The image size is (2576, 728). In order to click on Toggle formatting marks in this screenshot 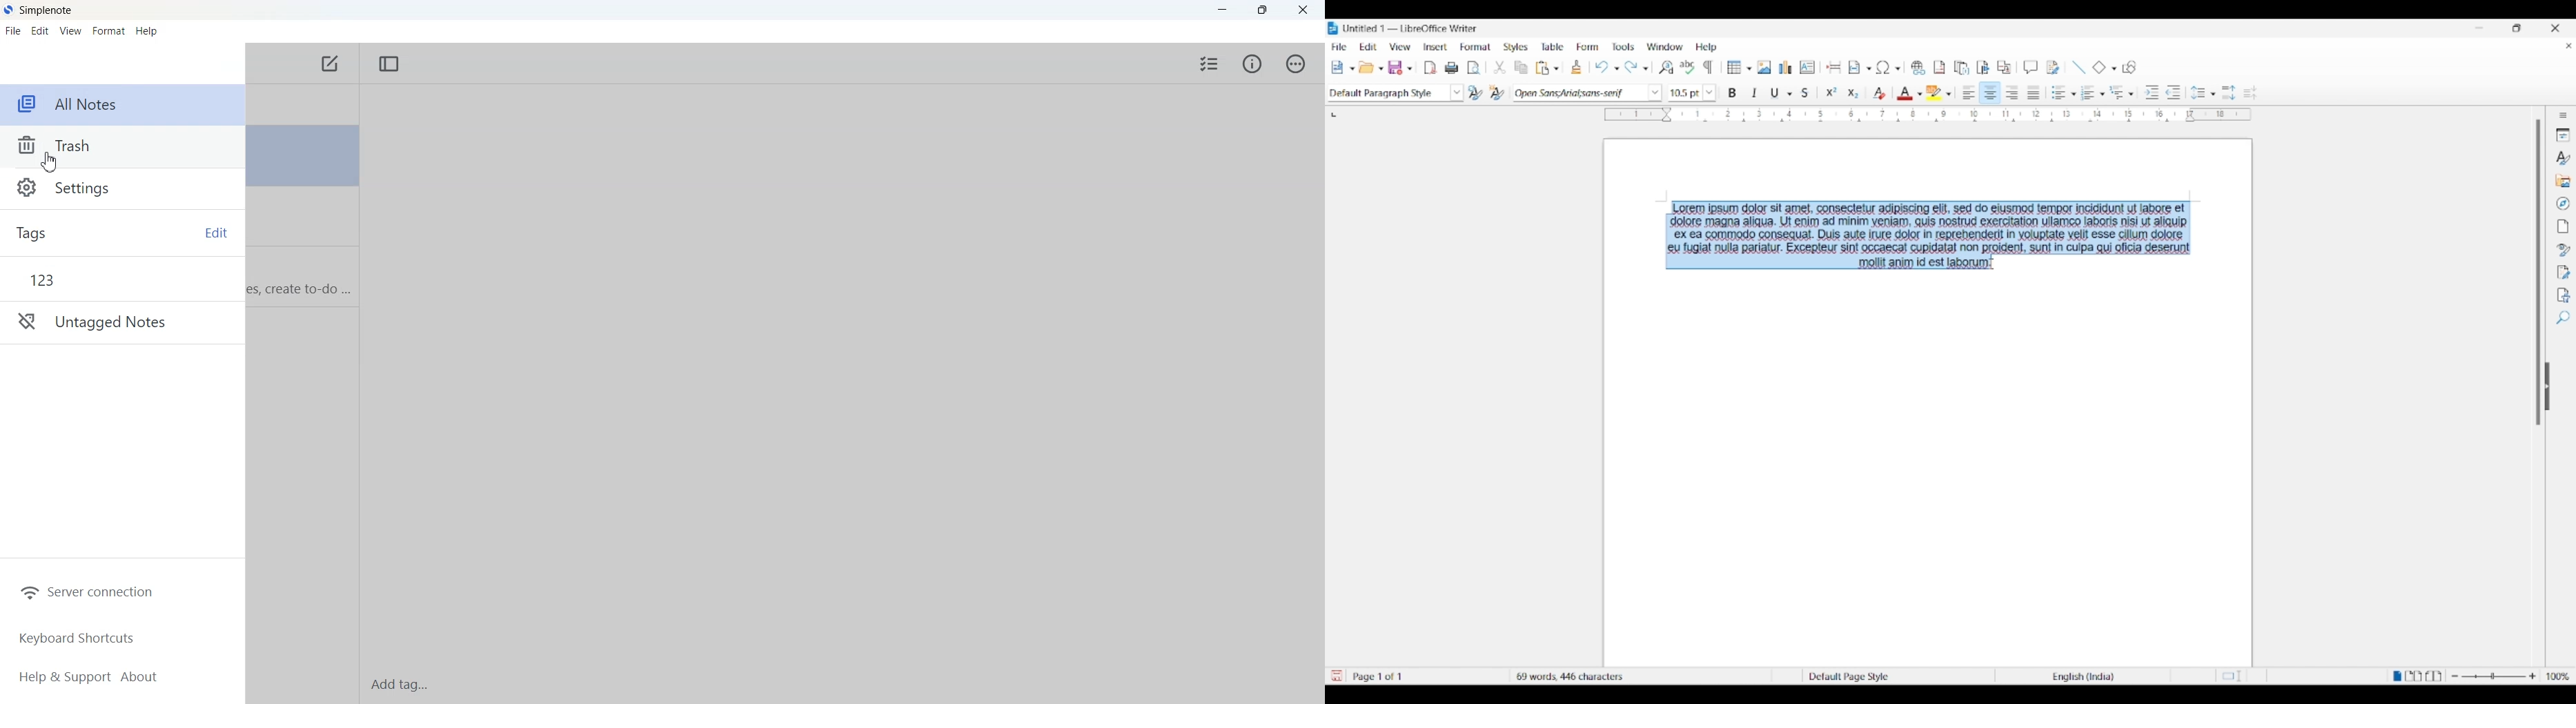, I will do `click(1708, 67)`.